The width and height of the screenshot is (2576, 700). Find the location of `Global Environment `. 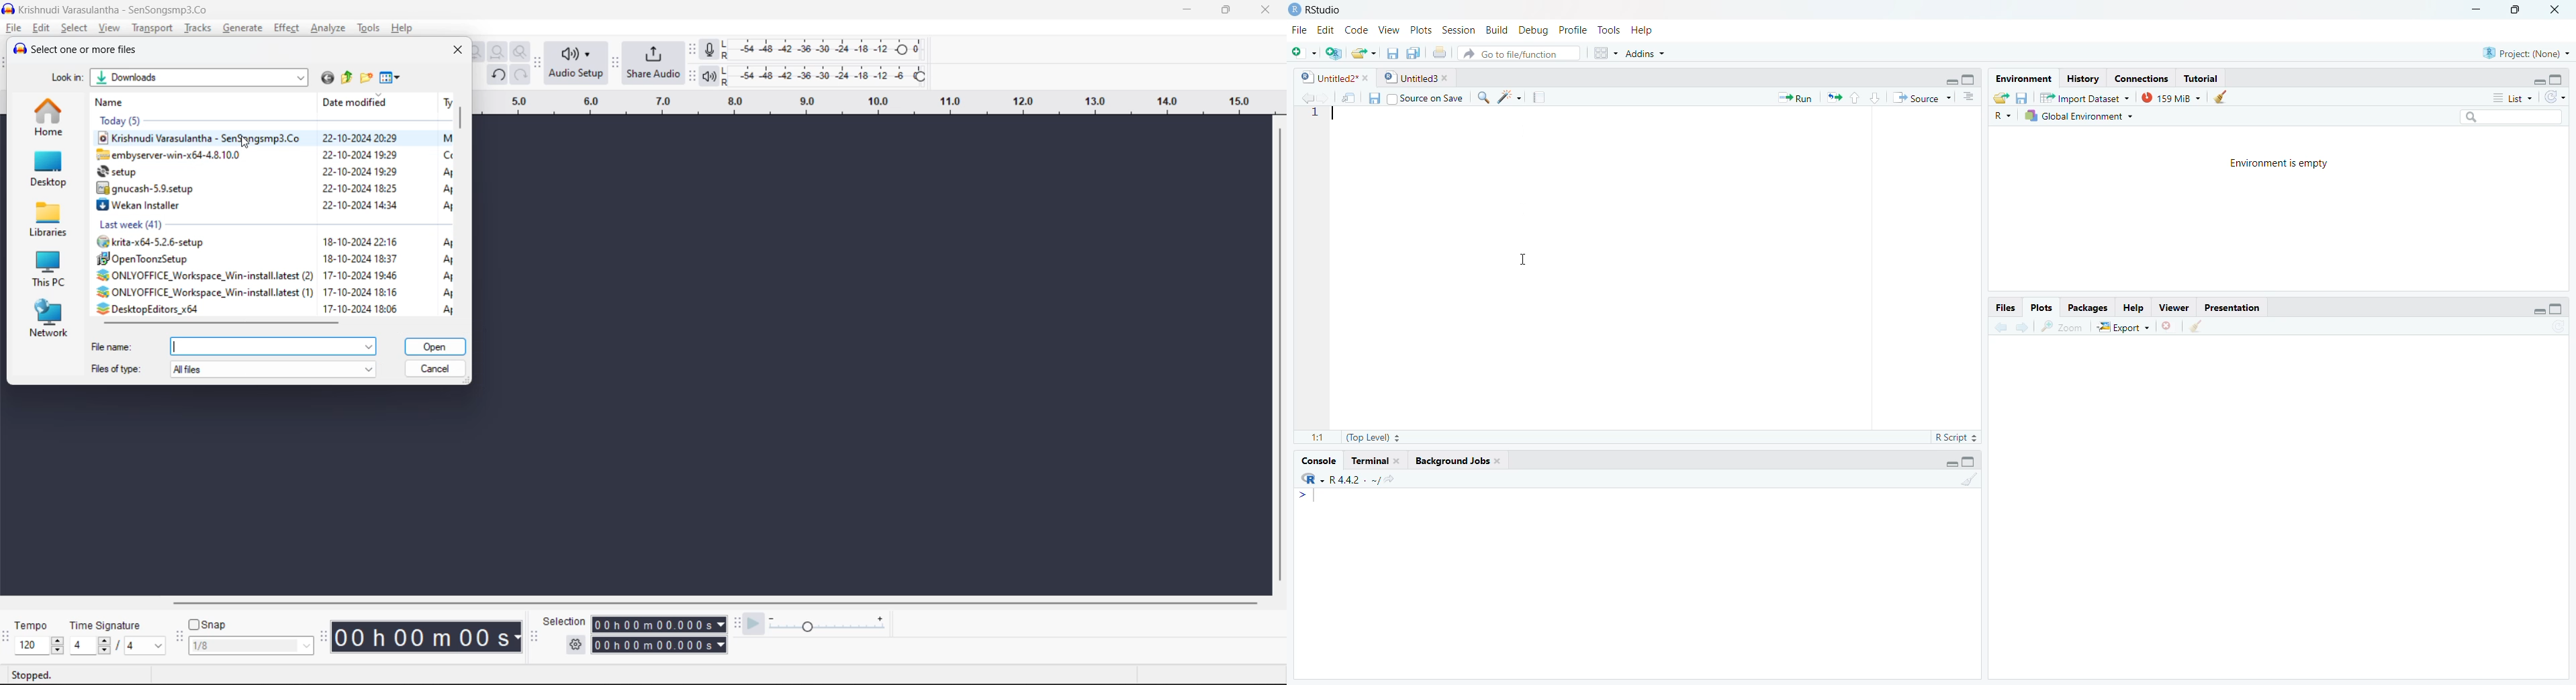

Global Environment  is located at coordinates (2080, 116).